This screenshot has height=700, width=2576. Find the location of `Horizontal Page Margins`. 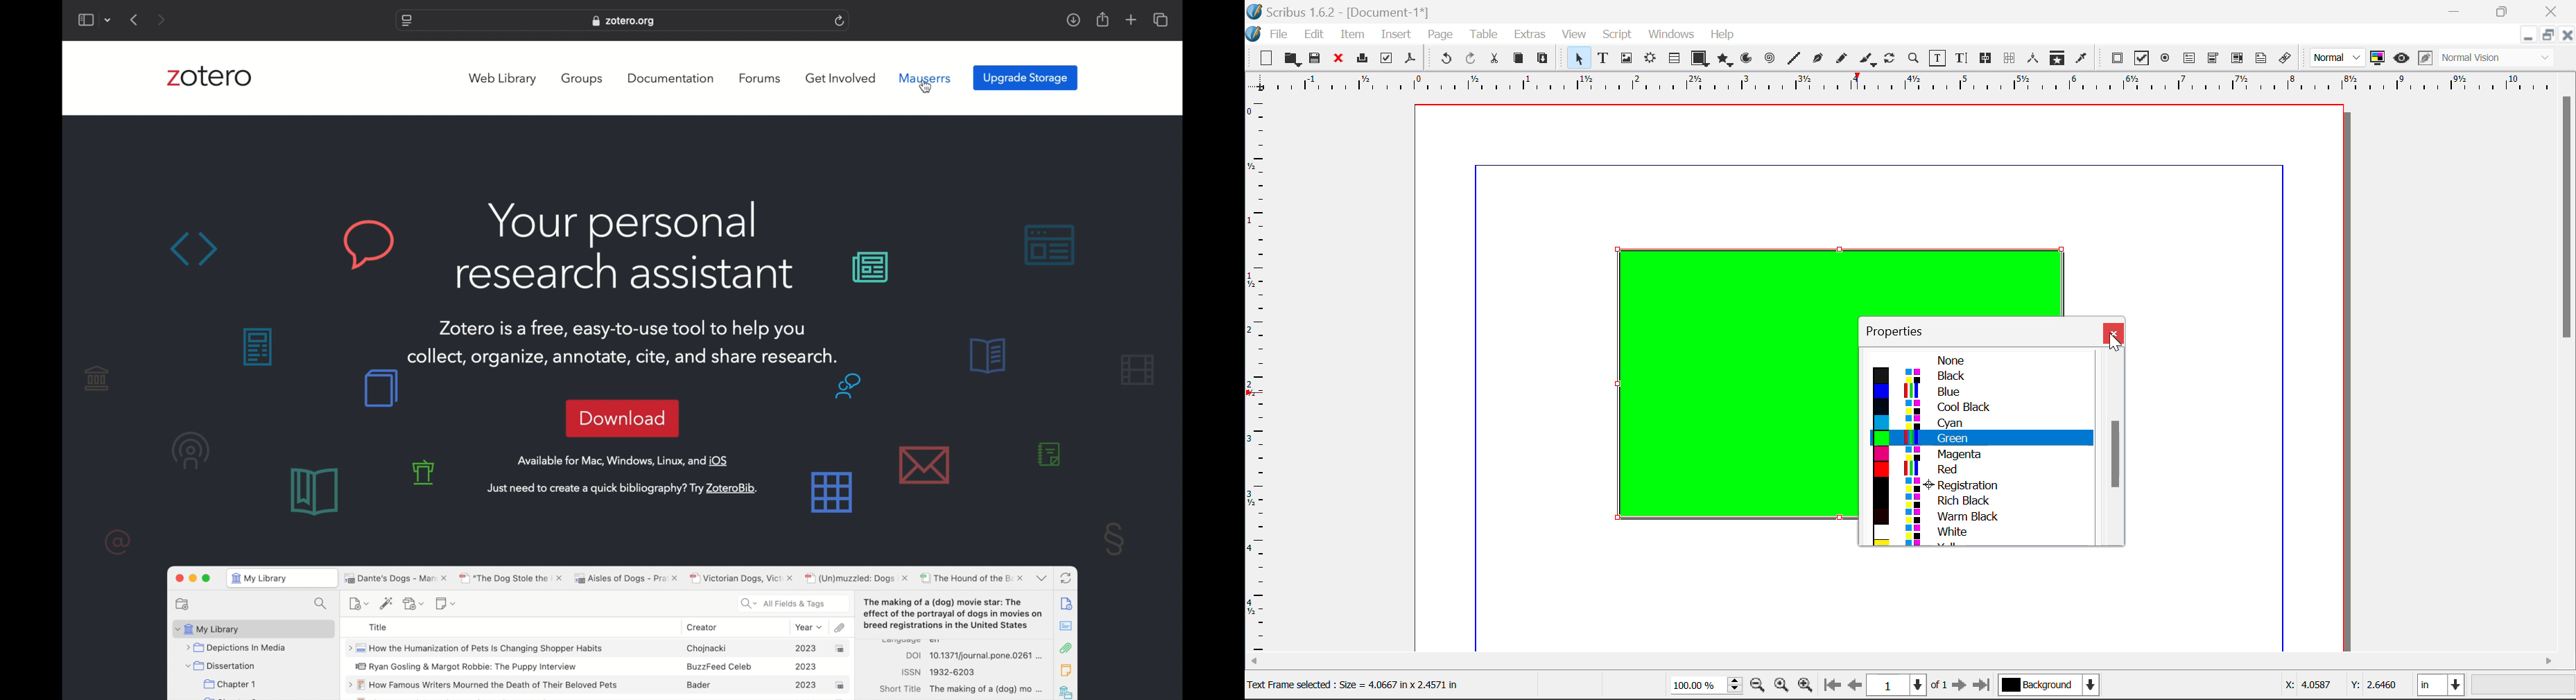

Horizontal Page Margins is located at coordinates (1260, 376).